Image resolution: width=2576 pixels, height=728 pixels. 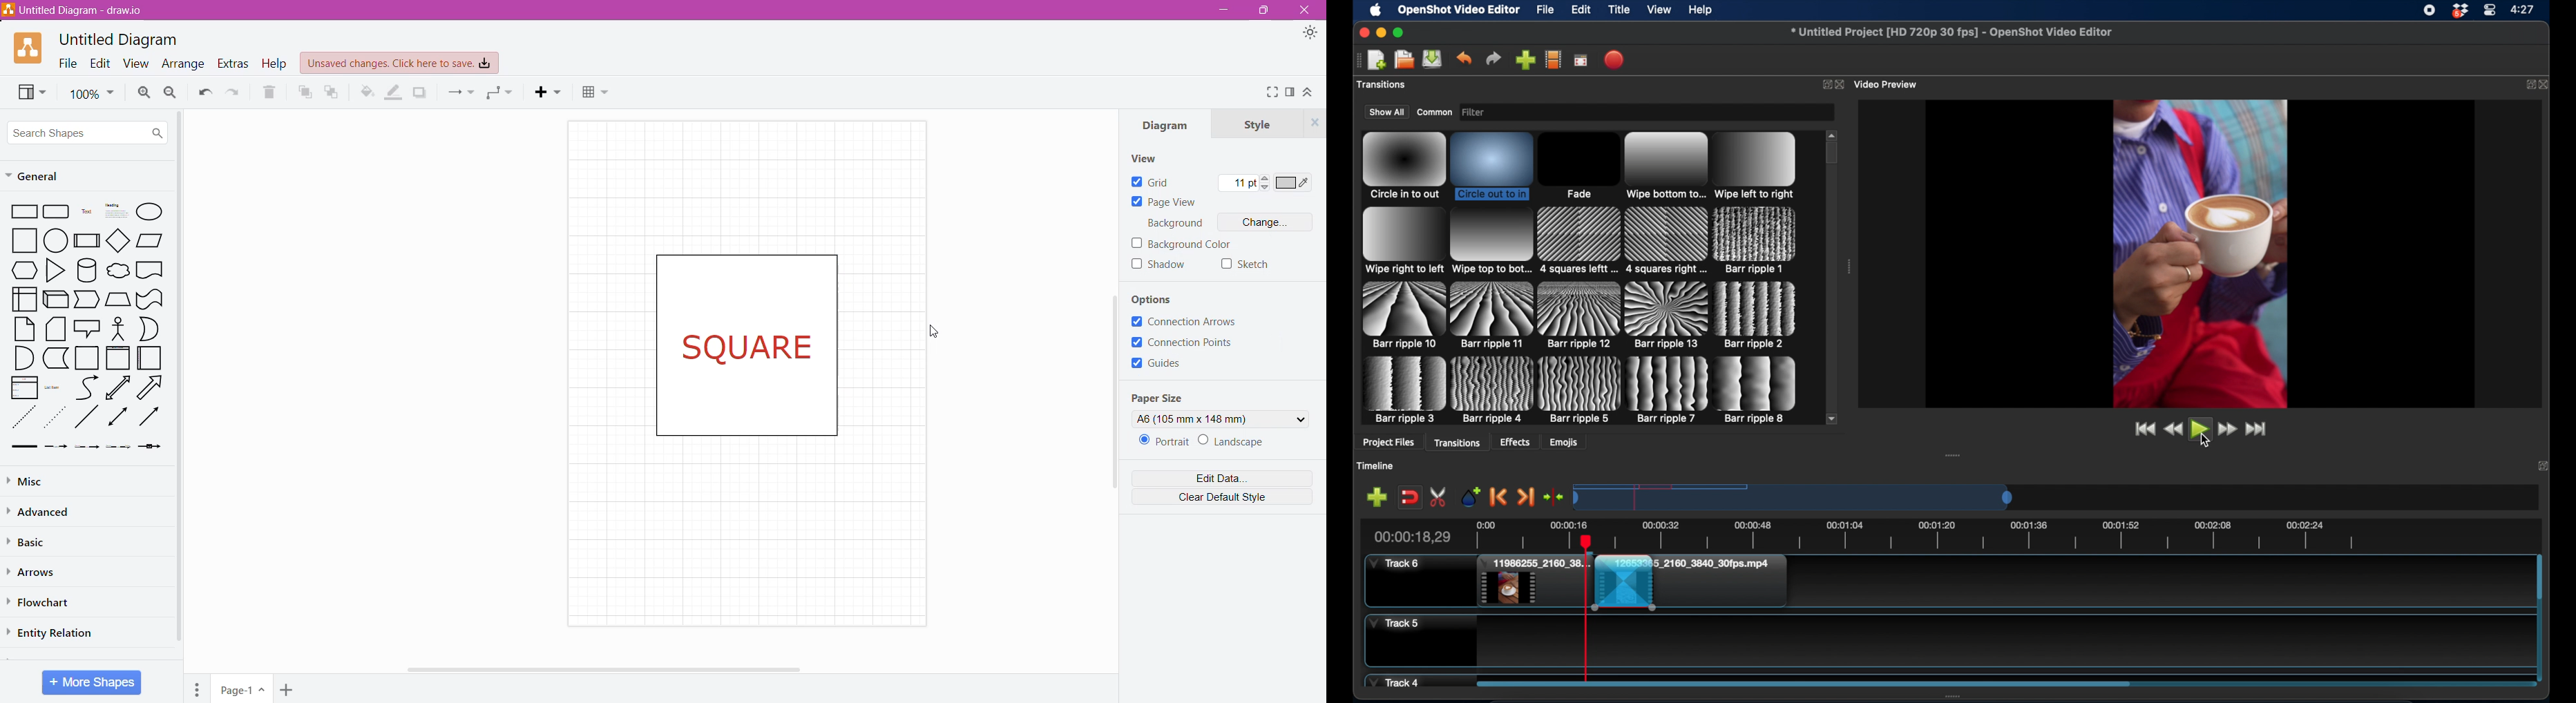 I want to click on Set the Orientation of the page - Portrait or Landscape, so click(x=1205, y=442).